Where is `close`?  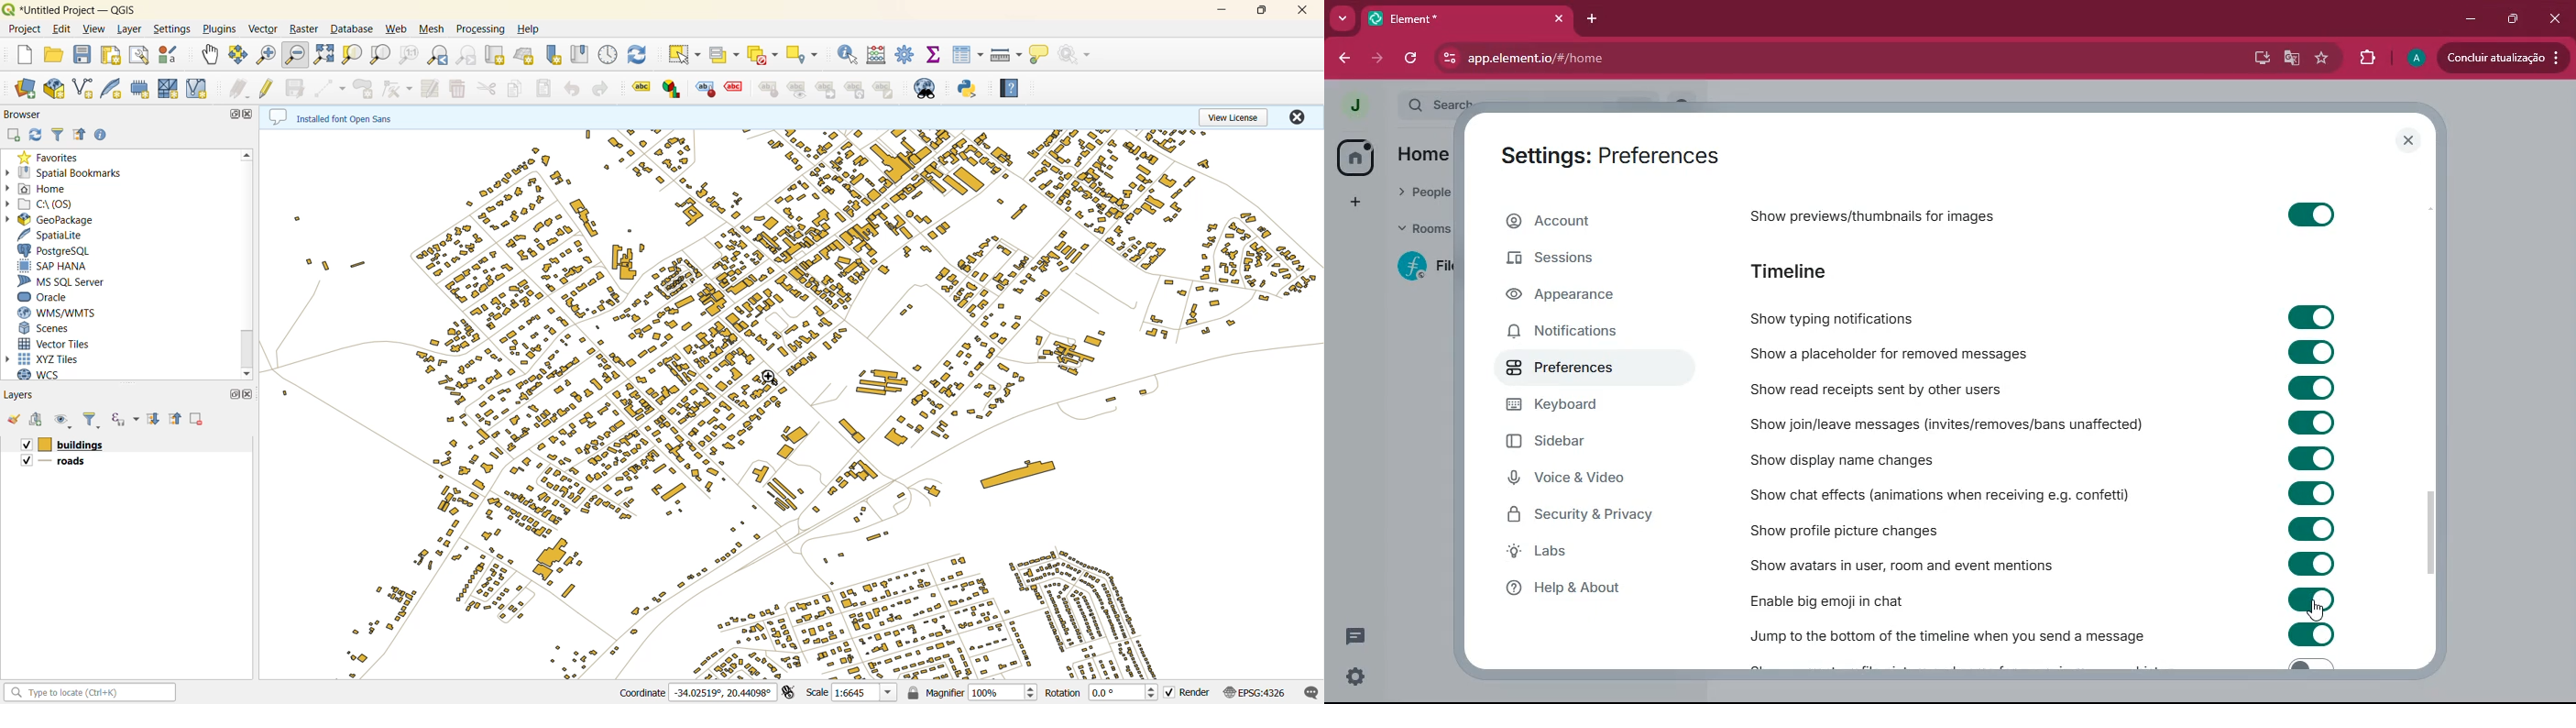 close is located at coordinates (1559, 17).